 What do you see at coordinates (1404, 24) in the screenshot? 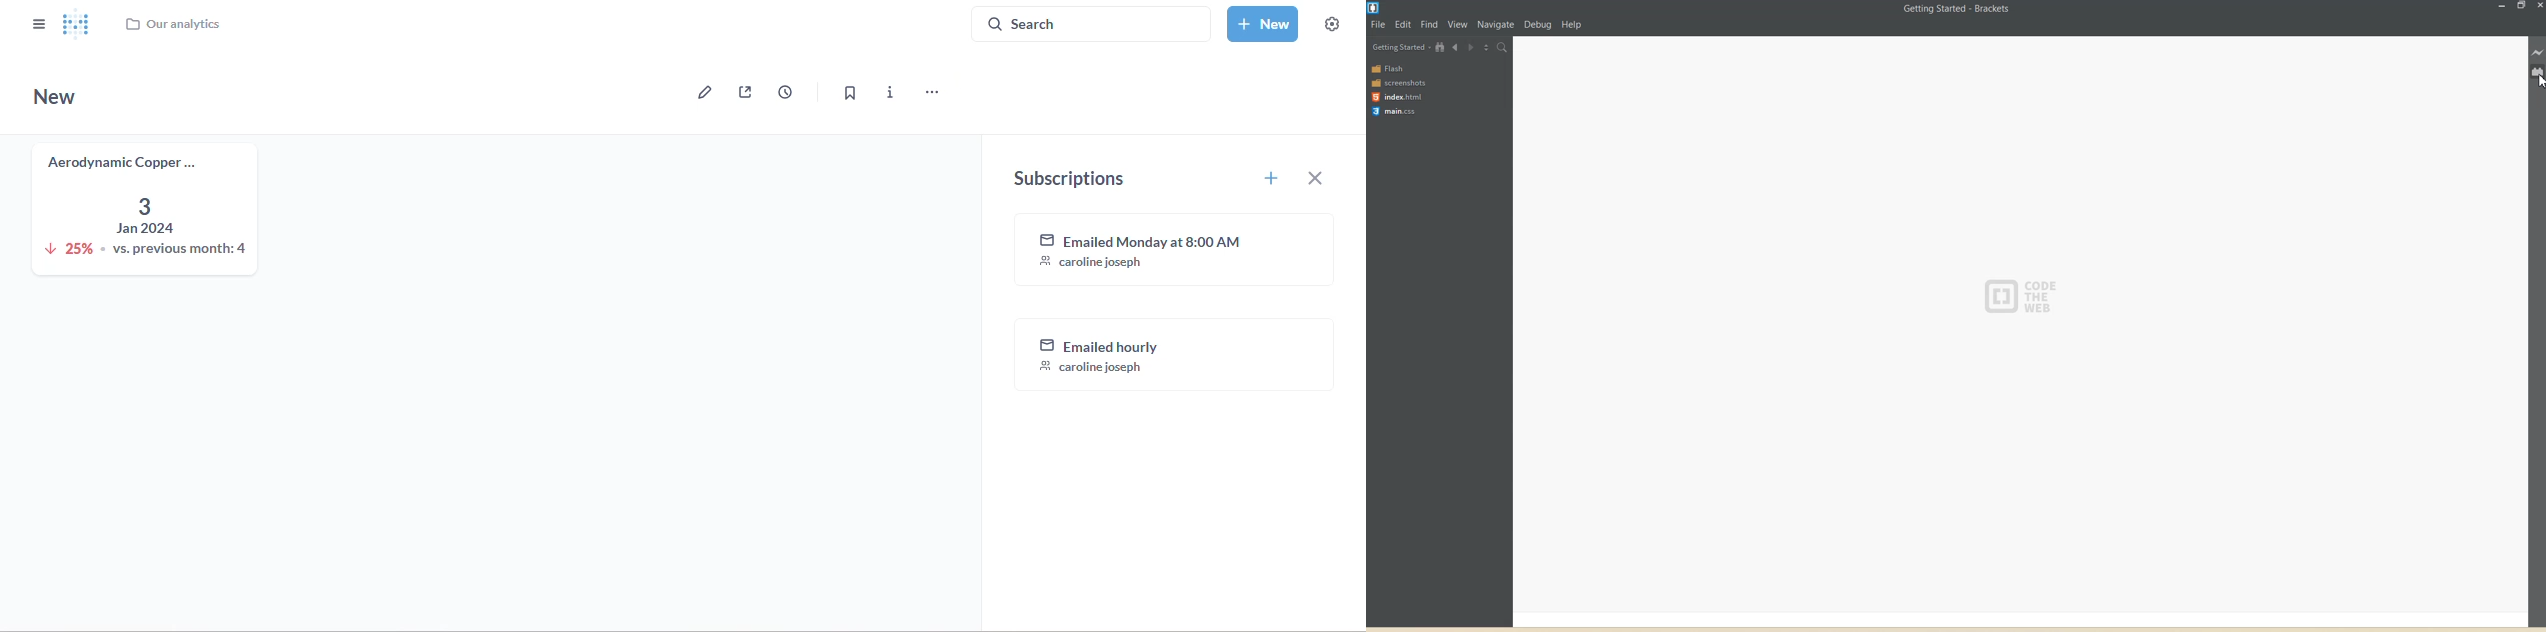
I see `Edit` at bounding box center [1404, 24].